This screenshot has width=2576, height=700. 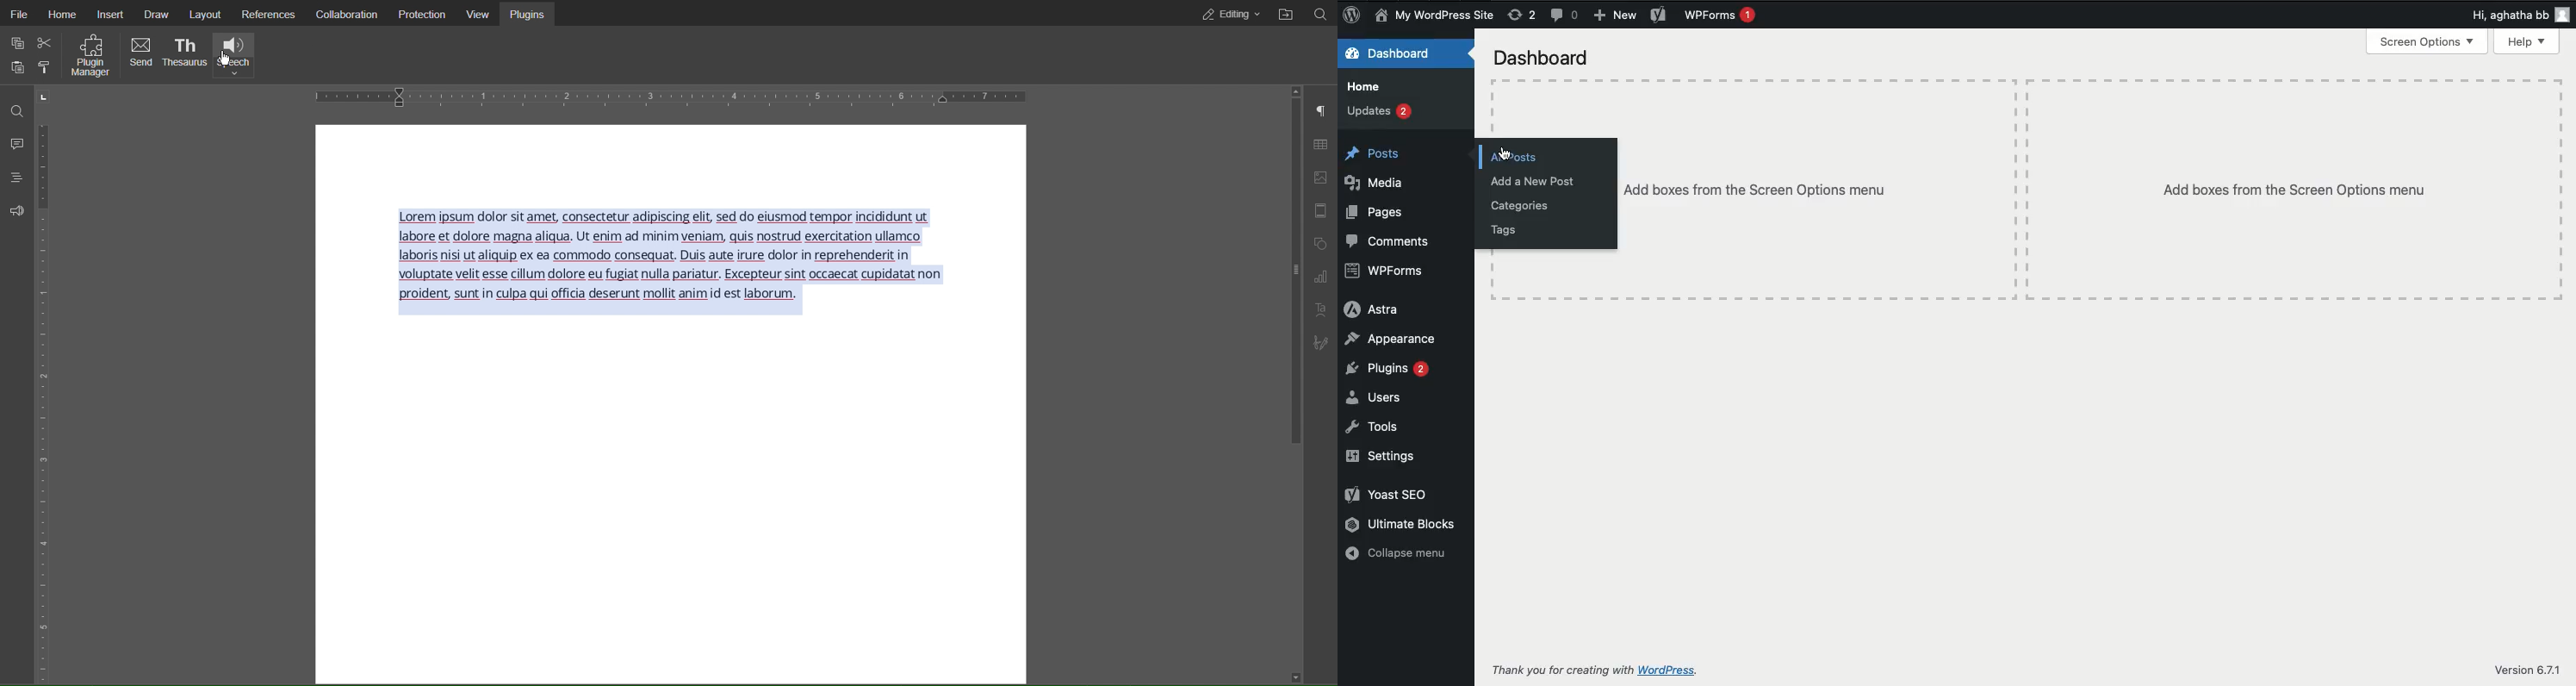 I want to click on wordpress, so click(x=1671, y=670).